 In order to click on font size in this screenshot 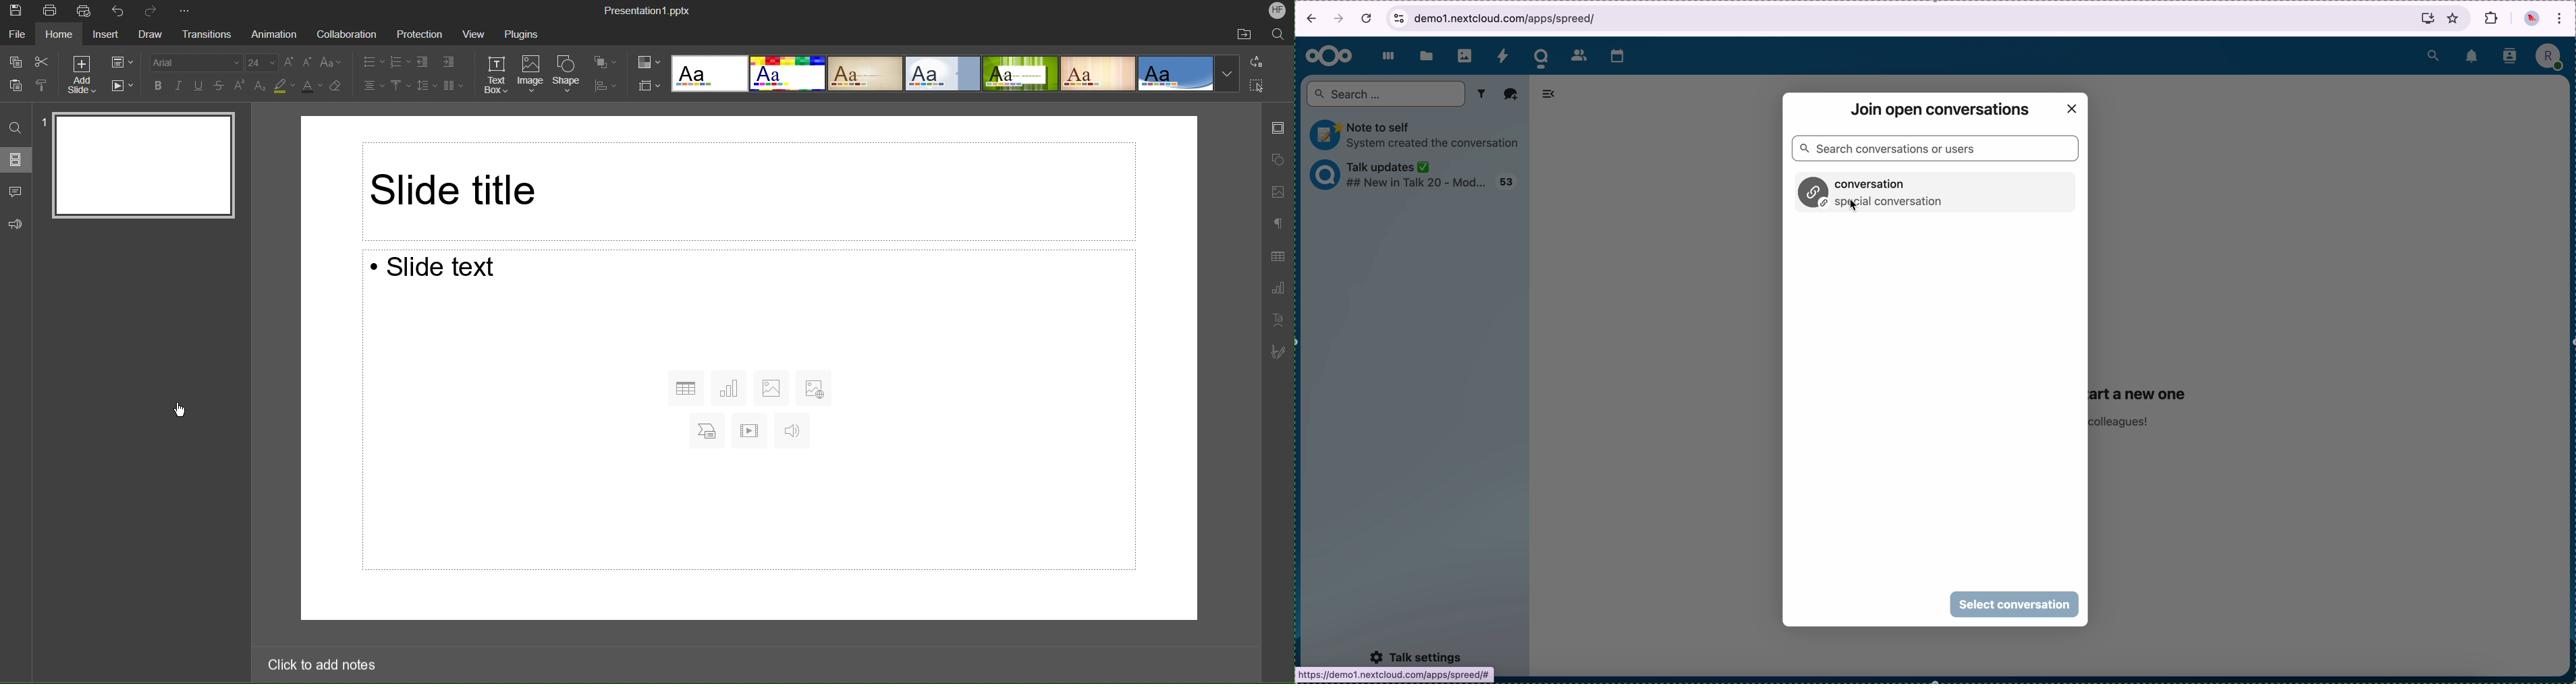, I will do `click(261, 63)`.